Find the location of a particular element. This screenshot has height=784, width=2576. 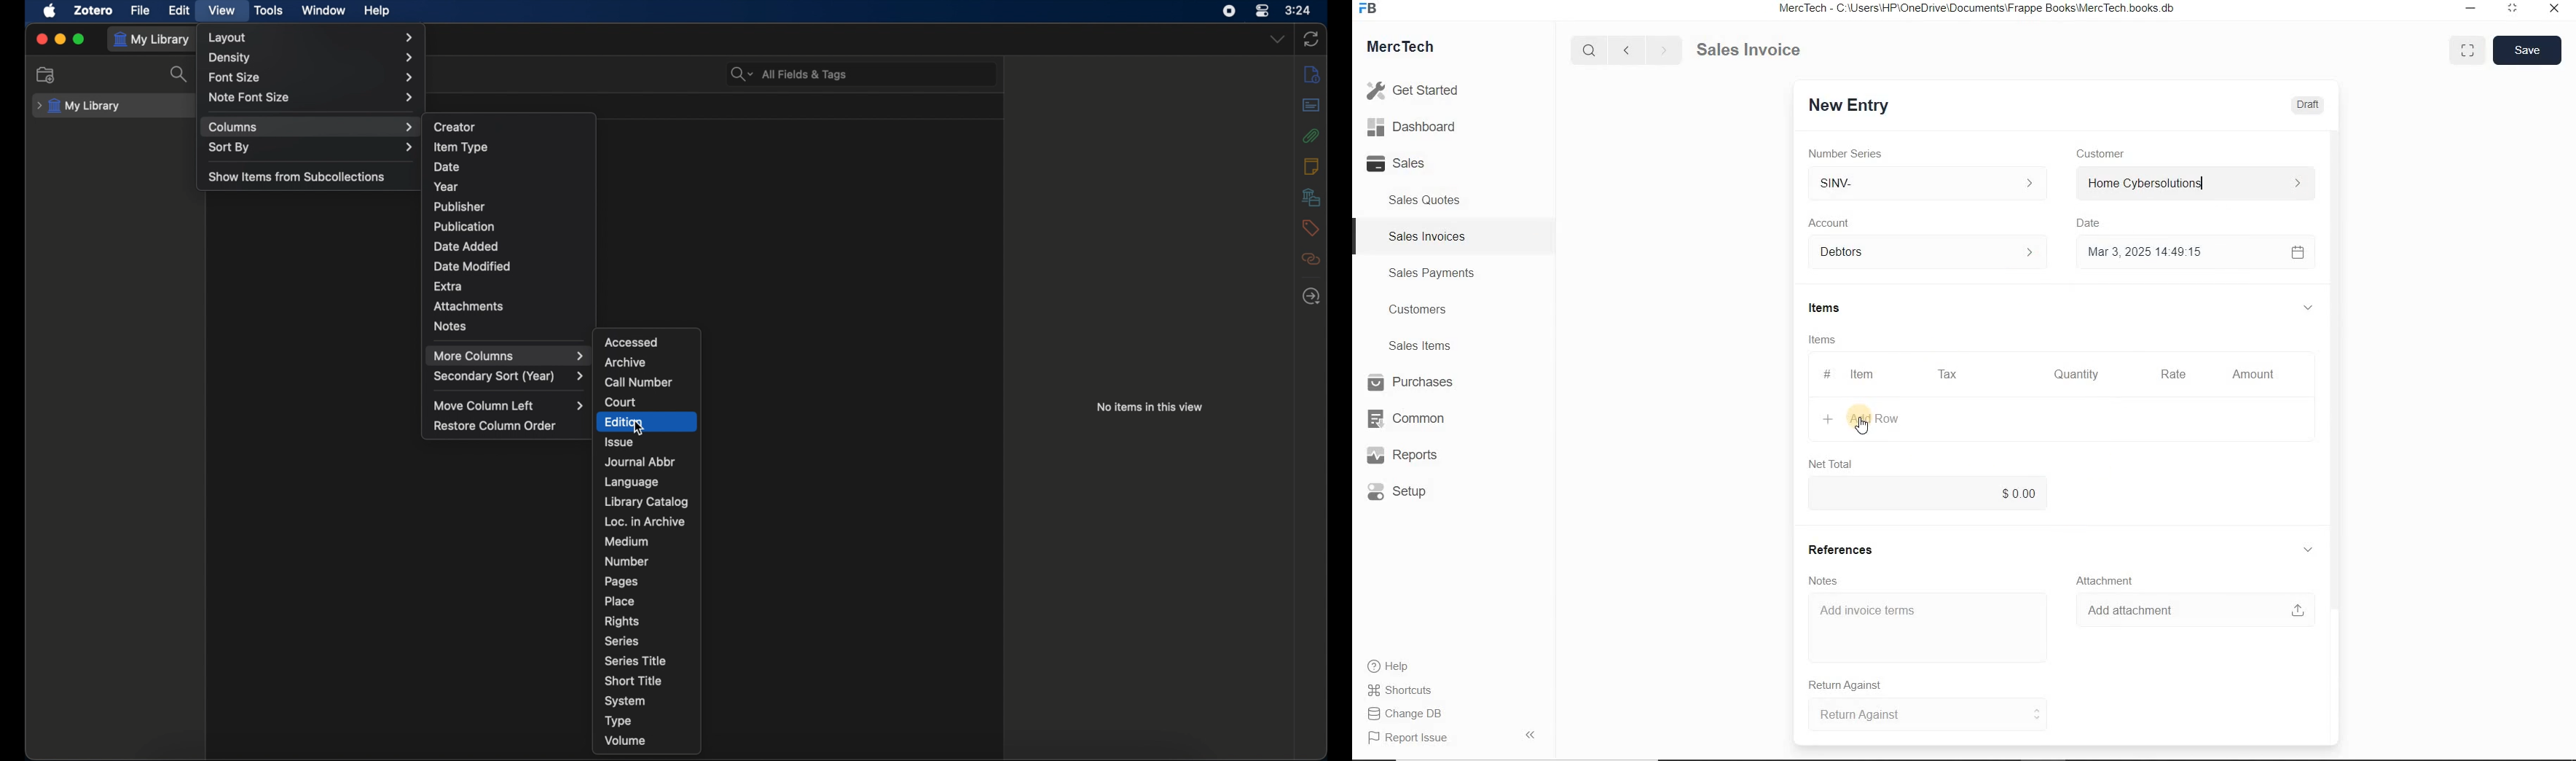

Notes is located at coordinates (1824, 581).